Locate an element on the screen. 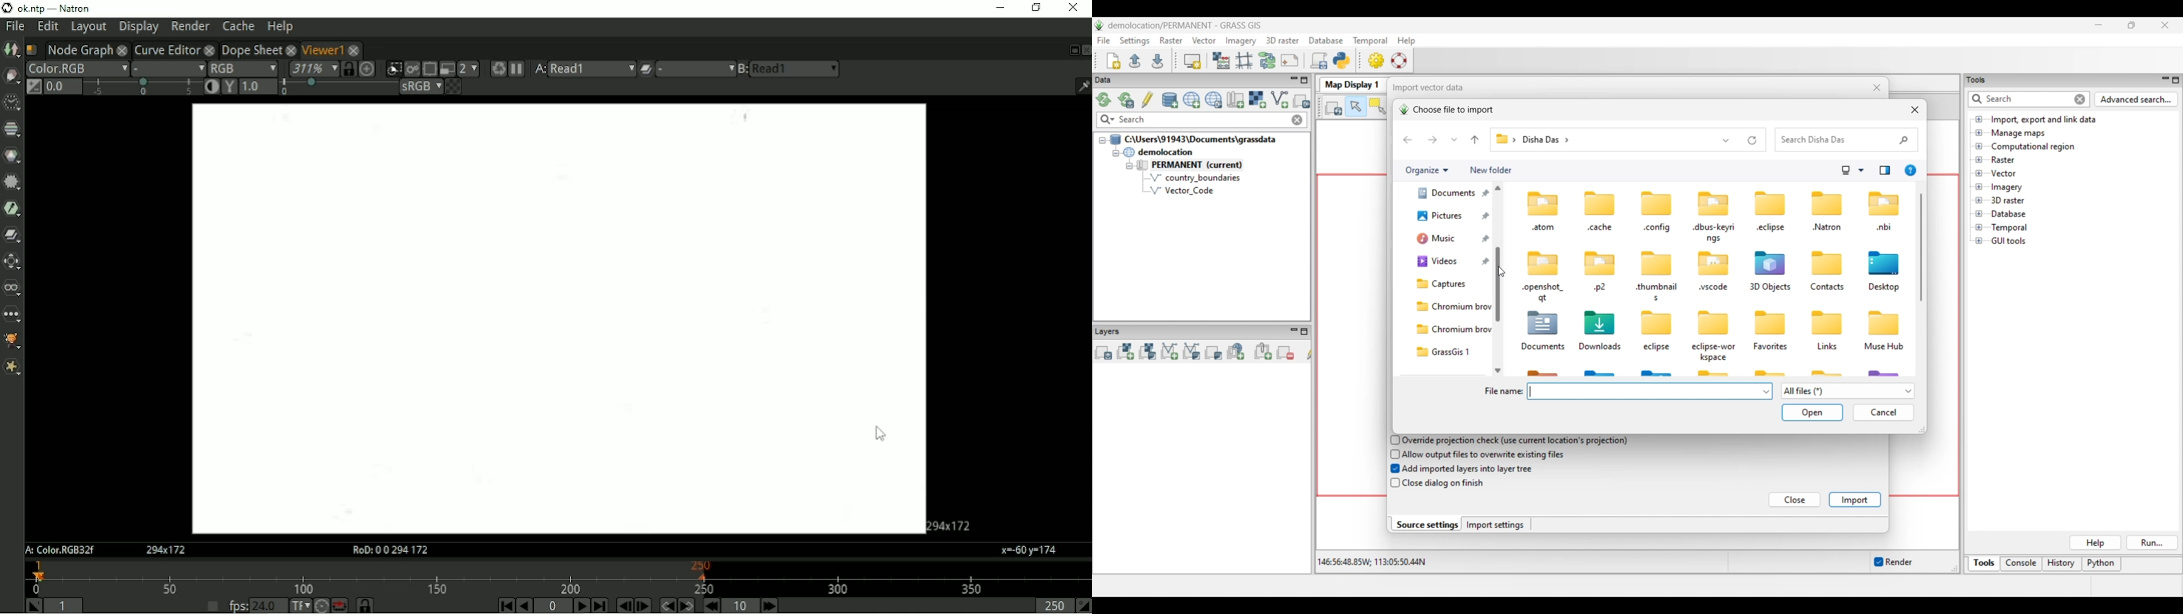 The height and width of the screenshot is (616, 2184). Operation applied between viewer input A and B is located at coordinates (645, 70).